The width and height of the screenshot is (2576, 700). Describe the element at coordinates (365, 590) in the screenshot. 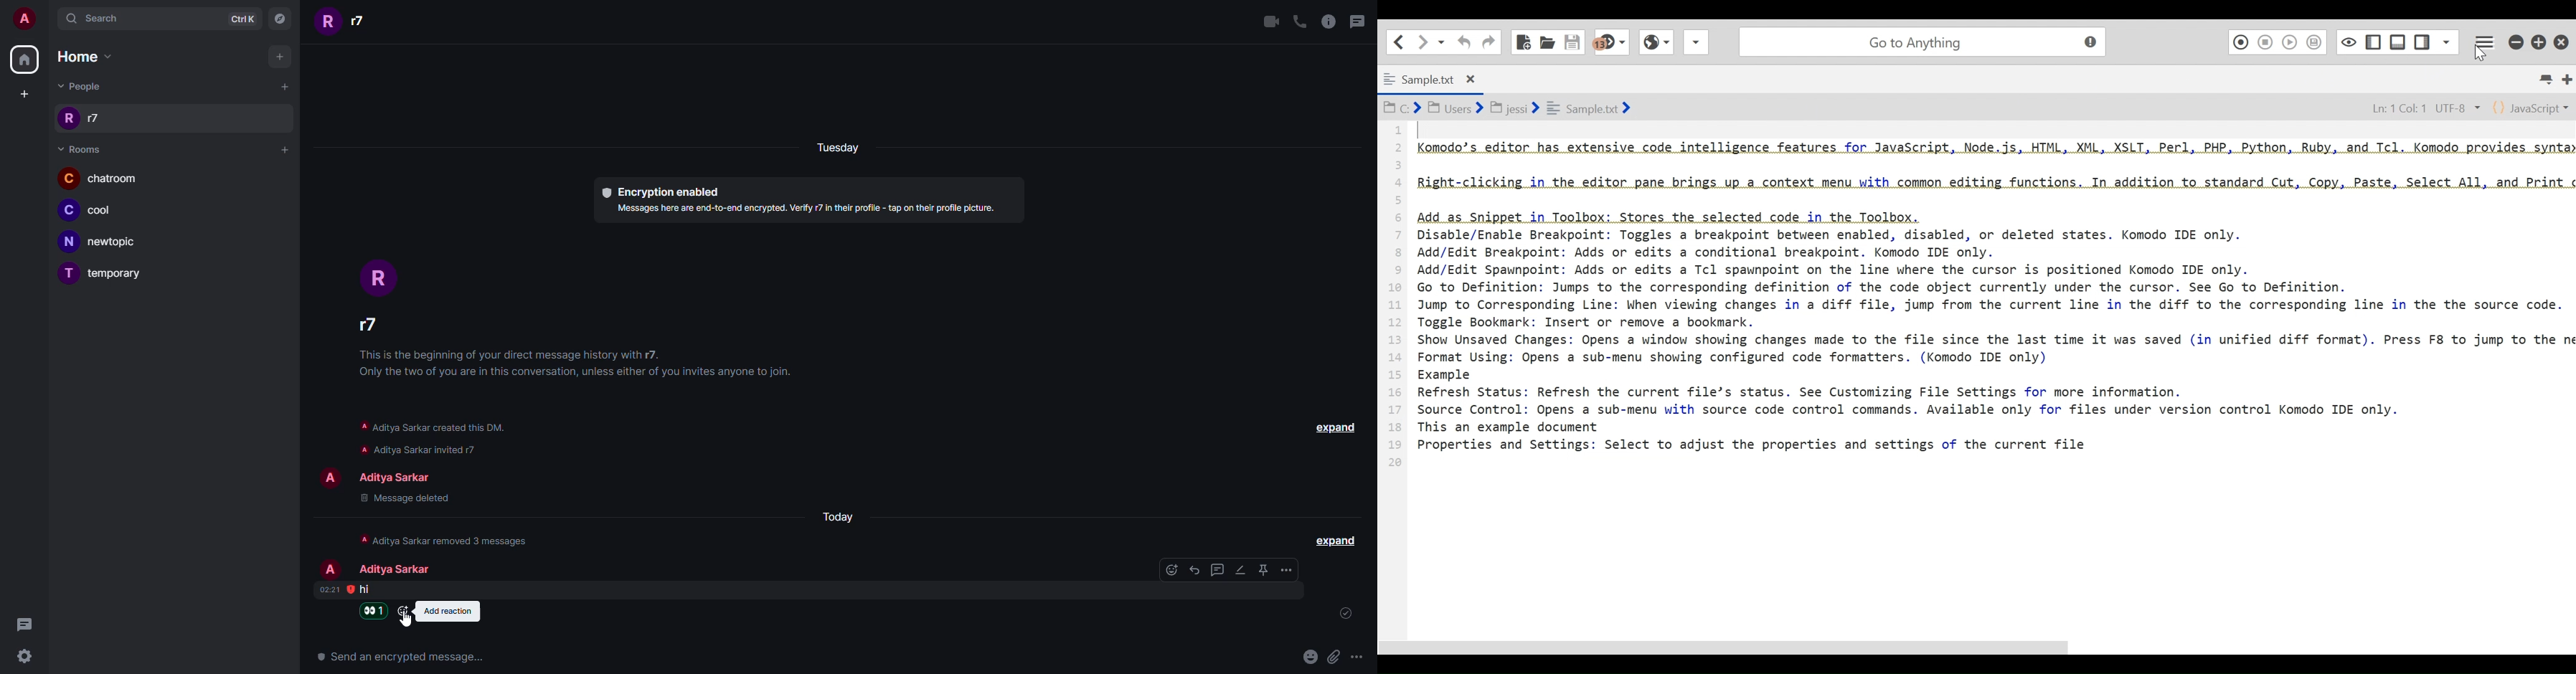

I see `message` at that location.